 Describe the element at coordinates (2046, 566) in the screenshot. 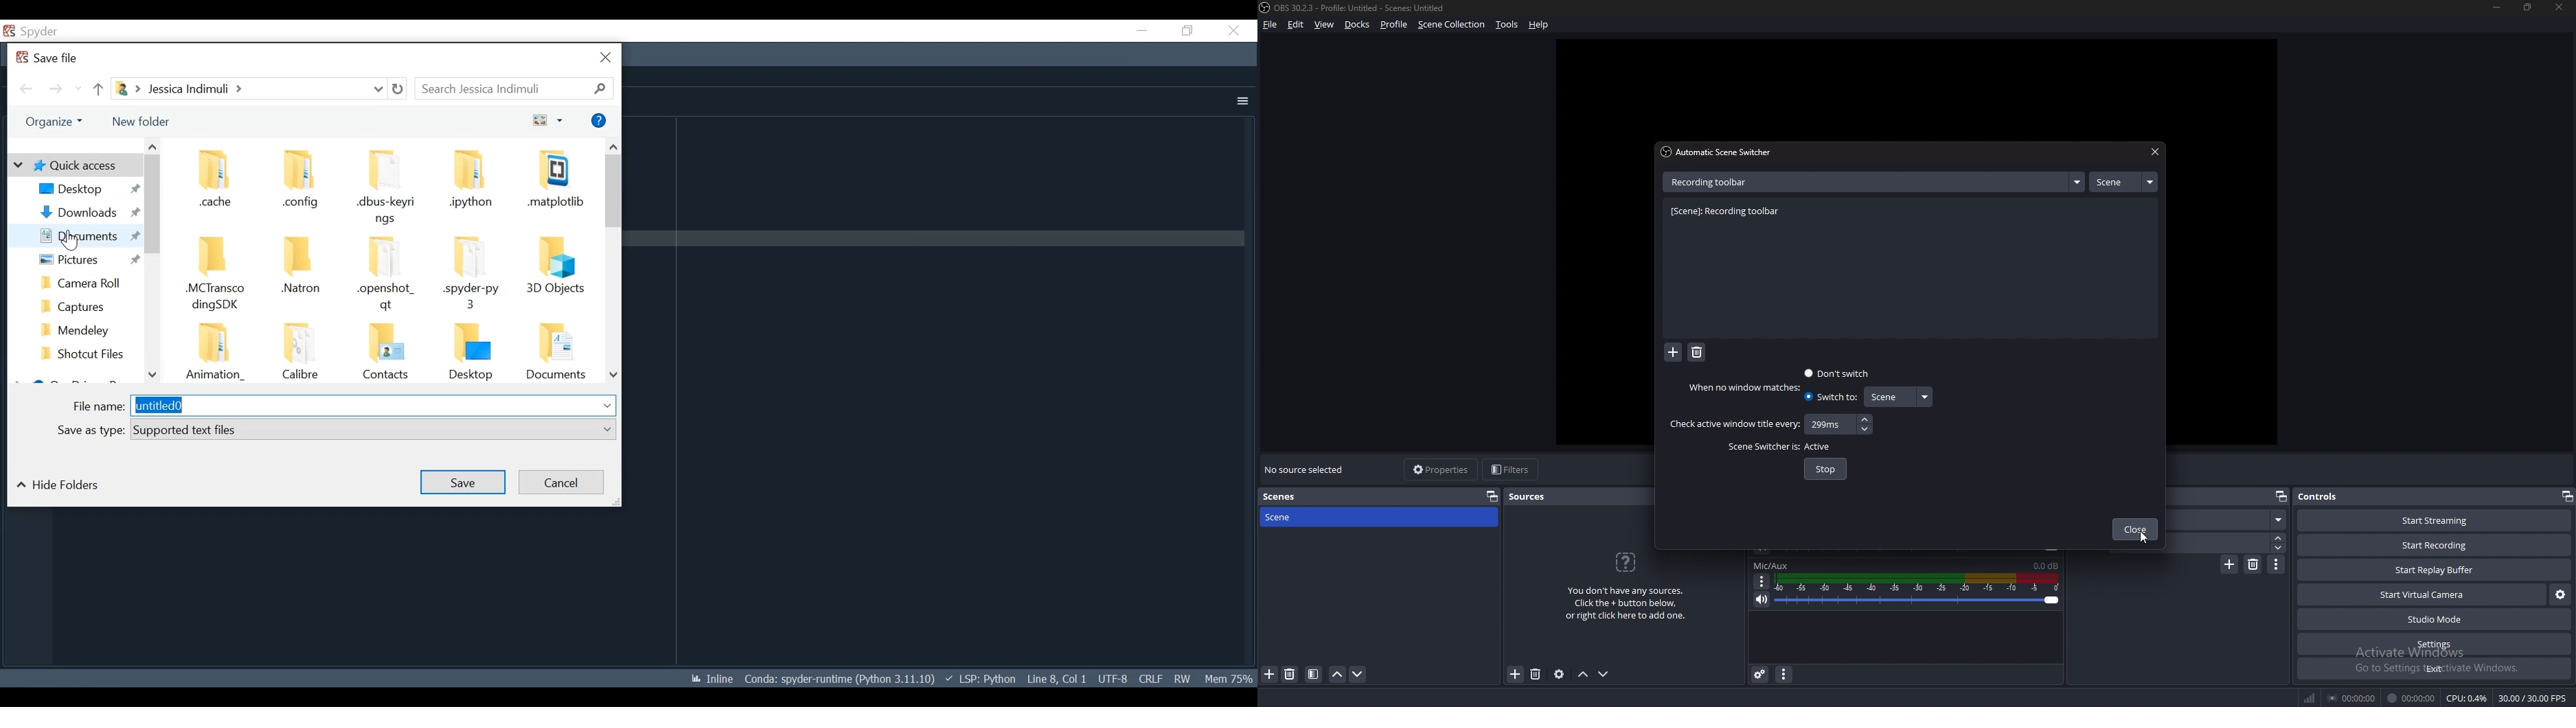

I see `volume level` at that location.